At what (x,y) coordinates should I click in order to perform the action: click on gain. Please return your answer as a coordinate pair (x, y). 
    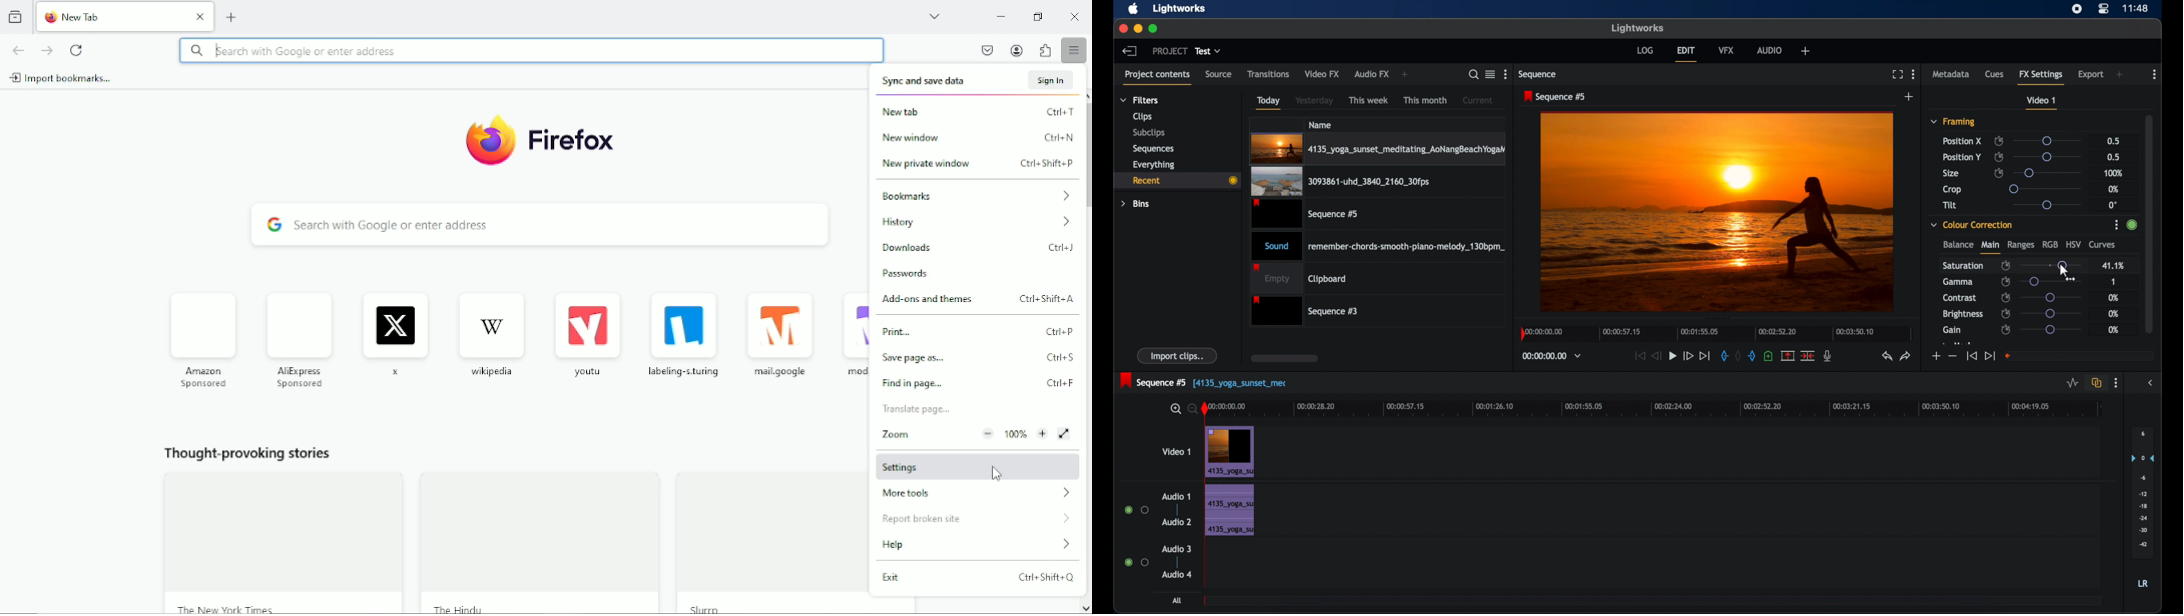
    Looking at the image, I should click on (1952, 330).